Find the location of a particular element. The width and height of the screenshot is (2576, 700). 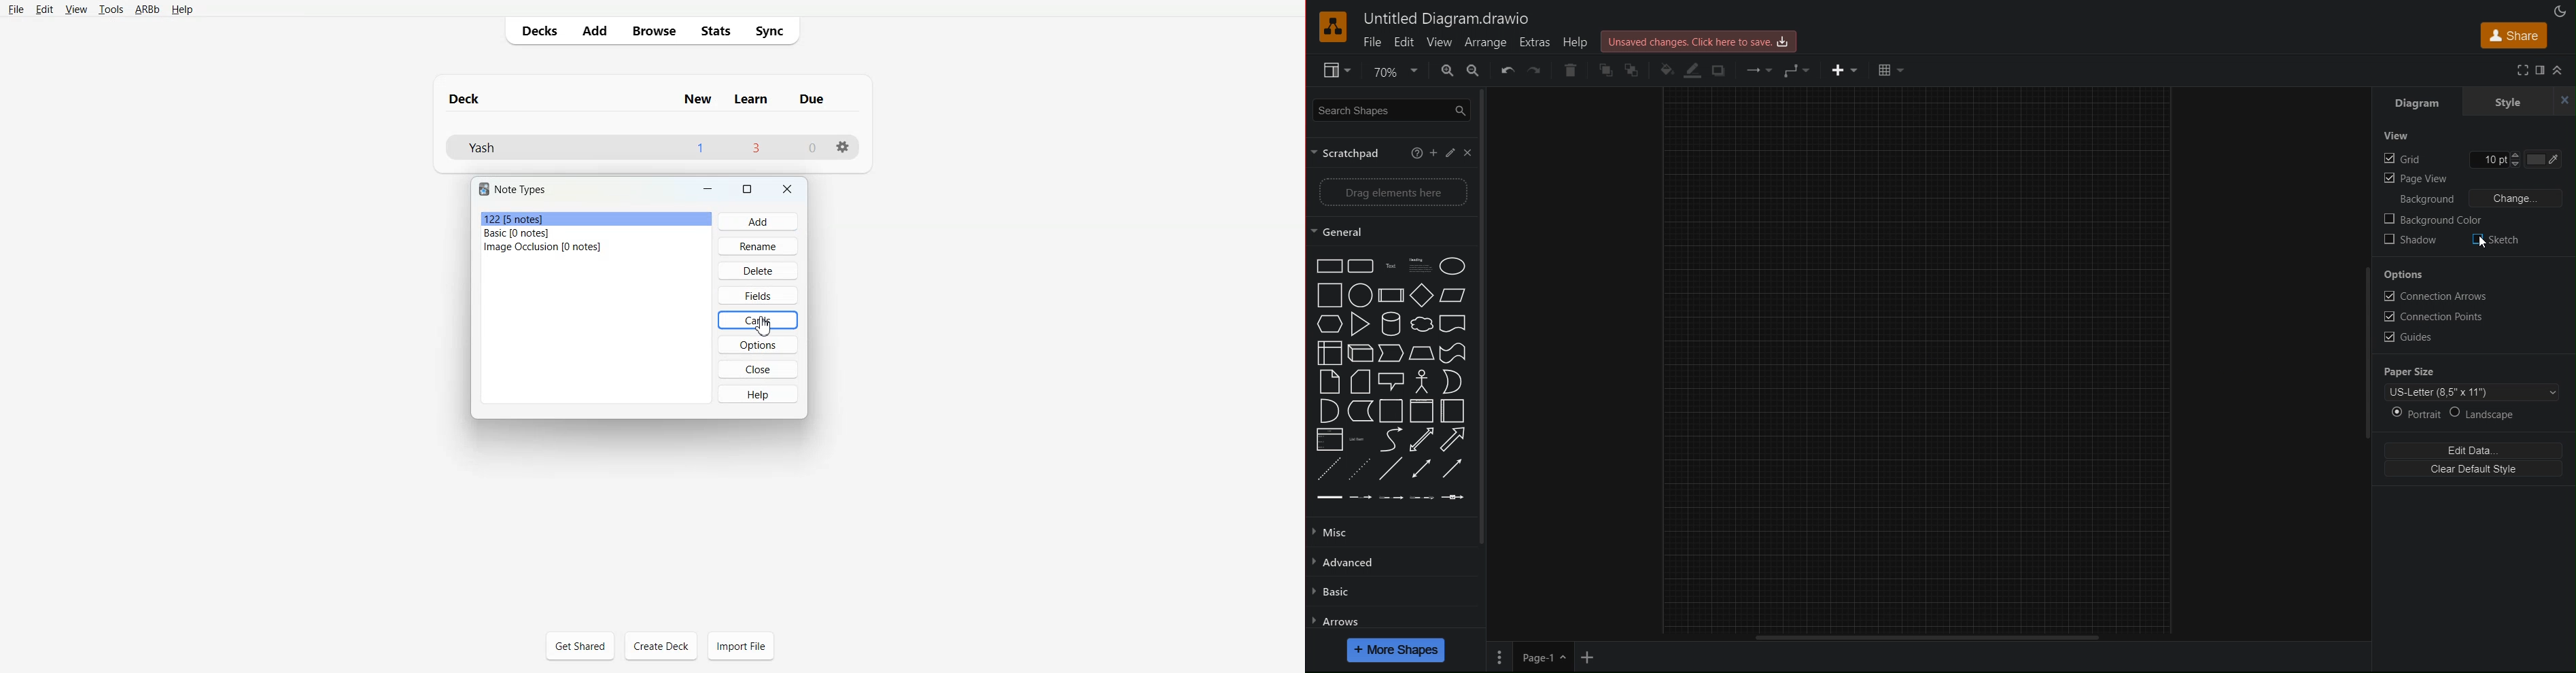

ellipse is located at coordinates (1452, 267).